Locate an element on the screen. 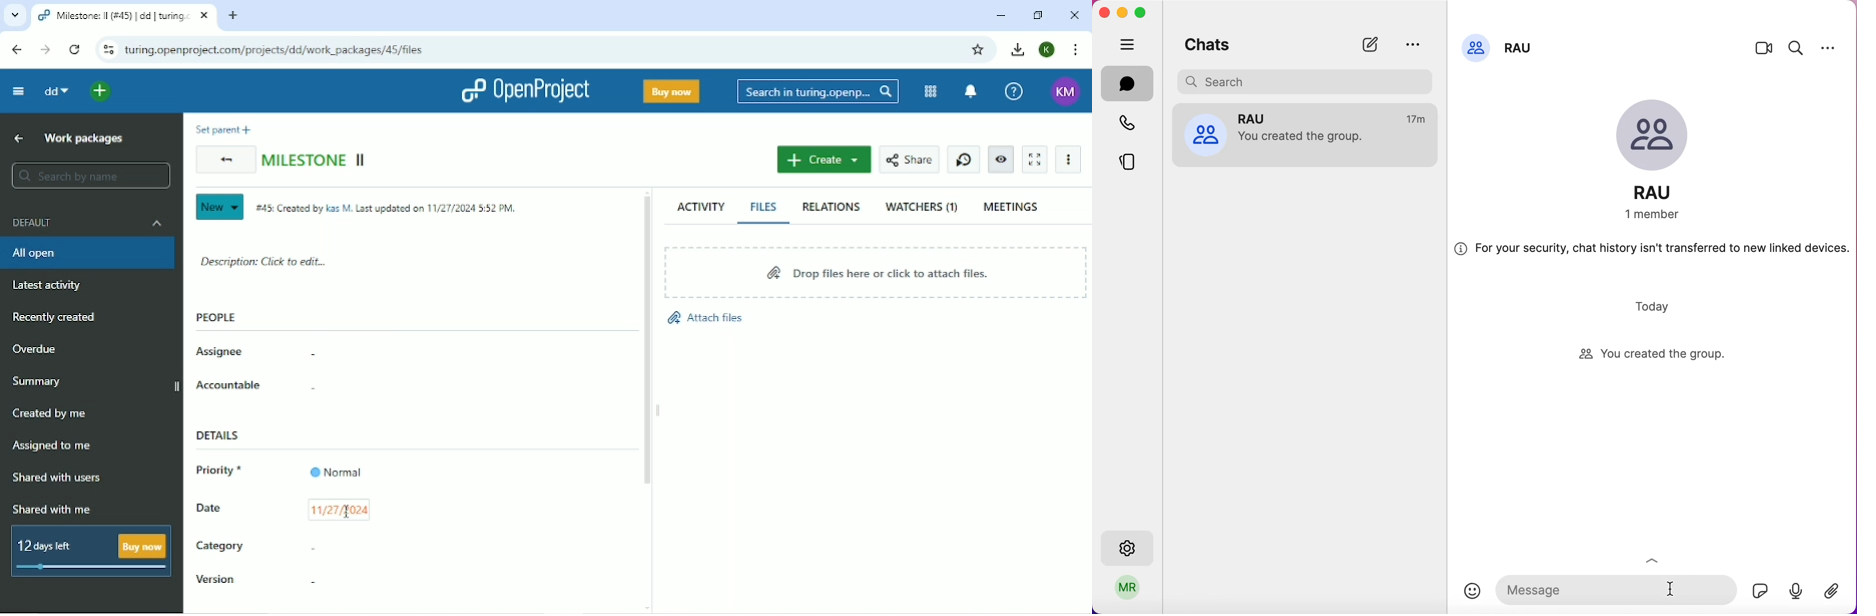  Category is located at coordinates (220, 548).